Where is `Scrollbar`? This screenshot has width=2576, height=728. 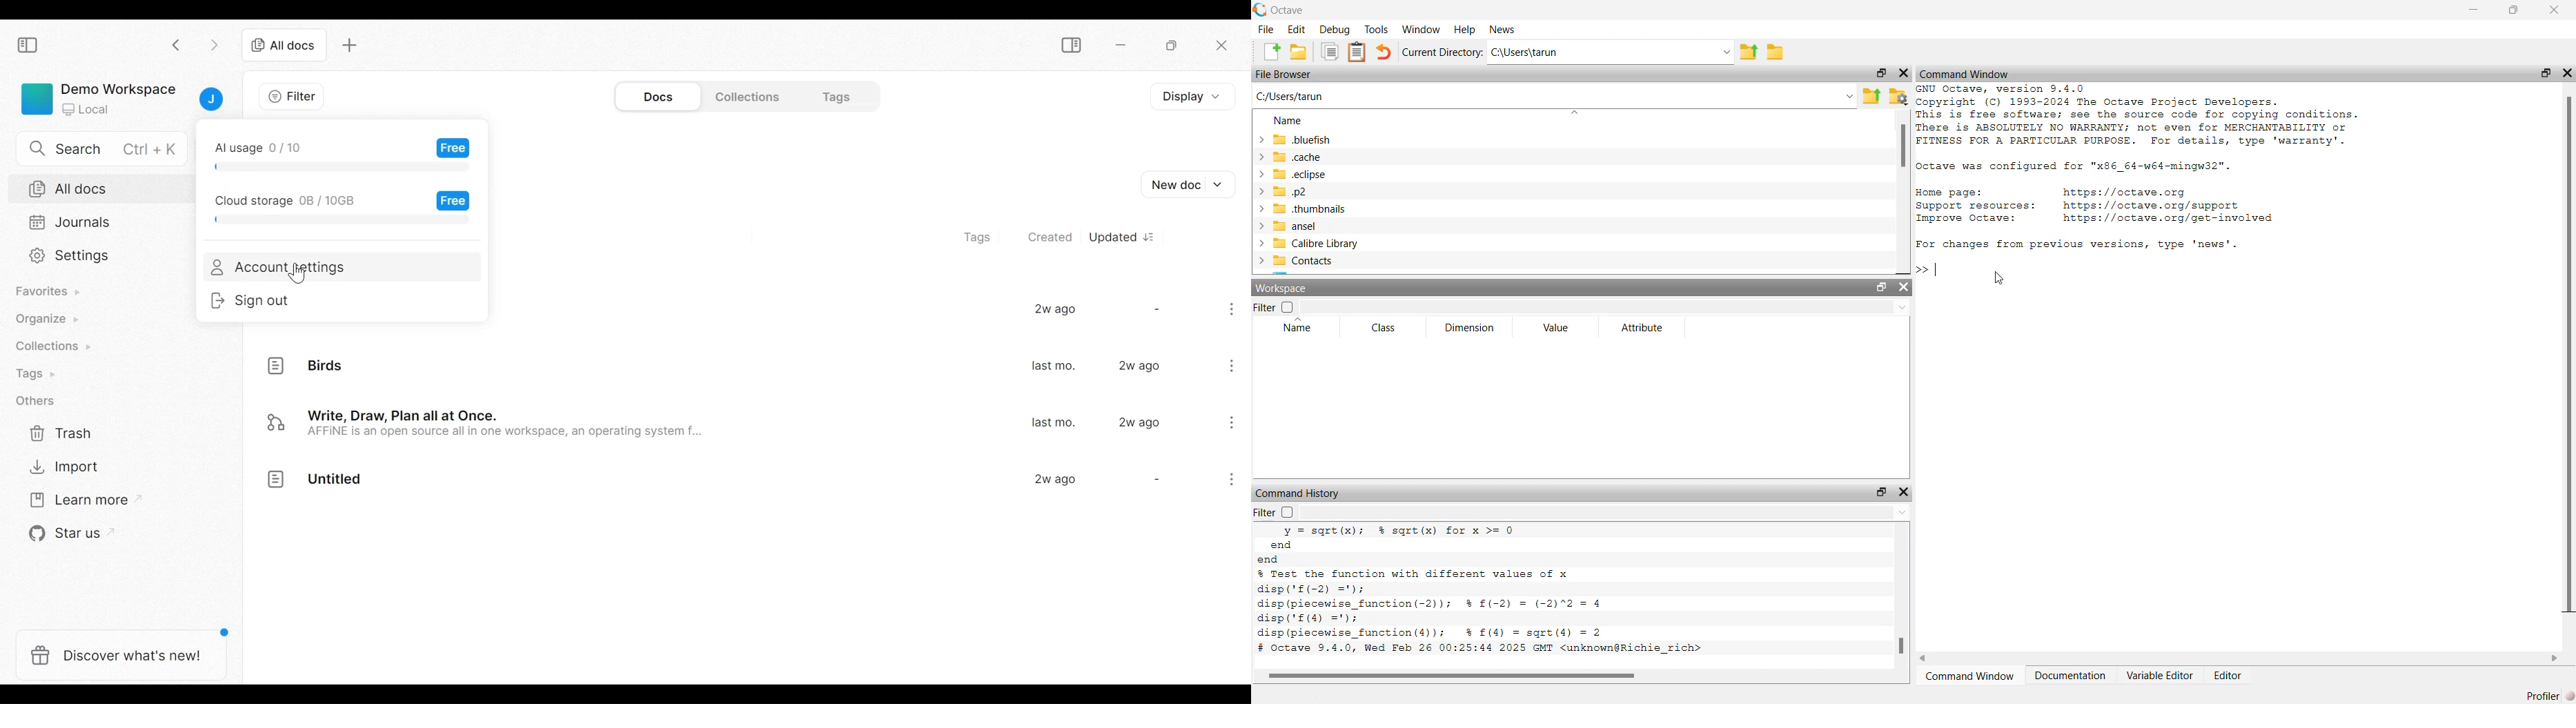
Scrollbar is located at coordinates (2570, 355).